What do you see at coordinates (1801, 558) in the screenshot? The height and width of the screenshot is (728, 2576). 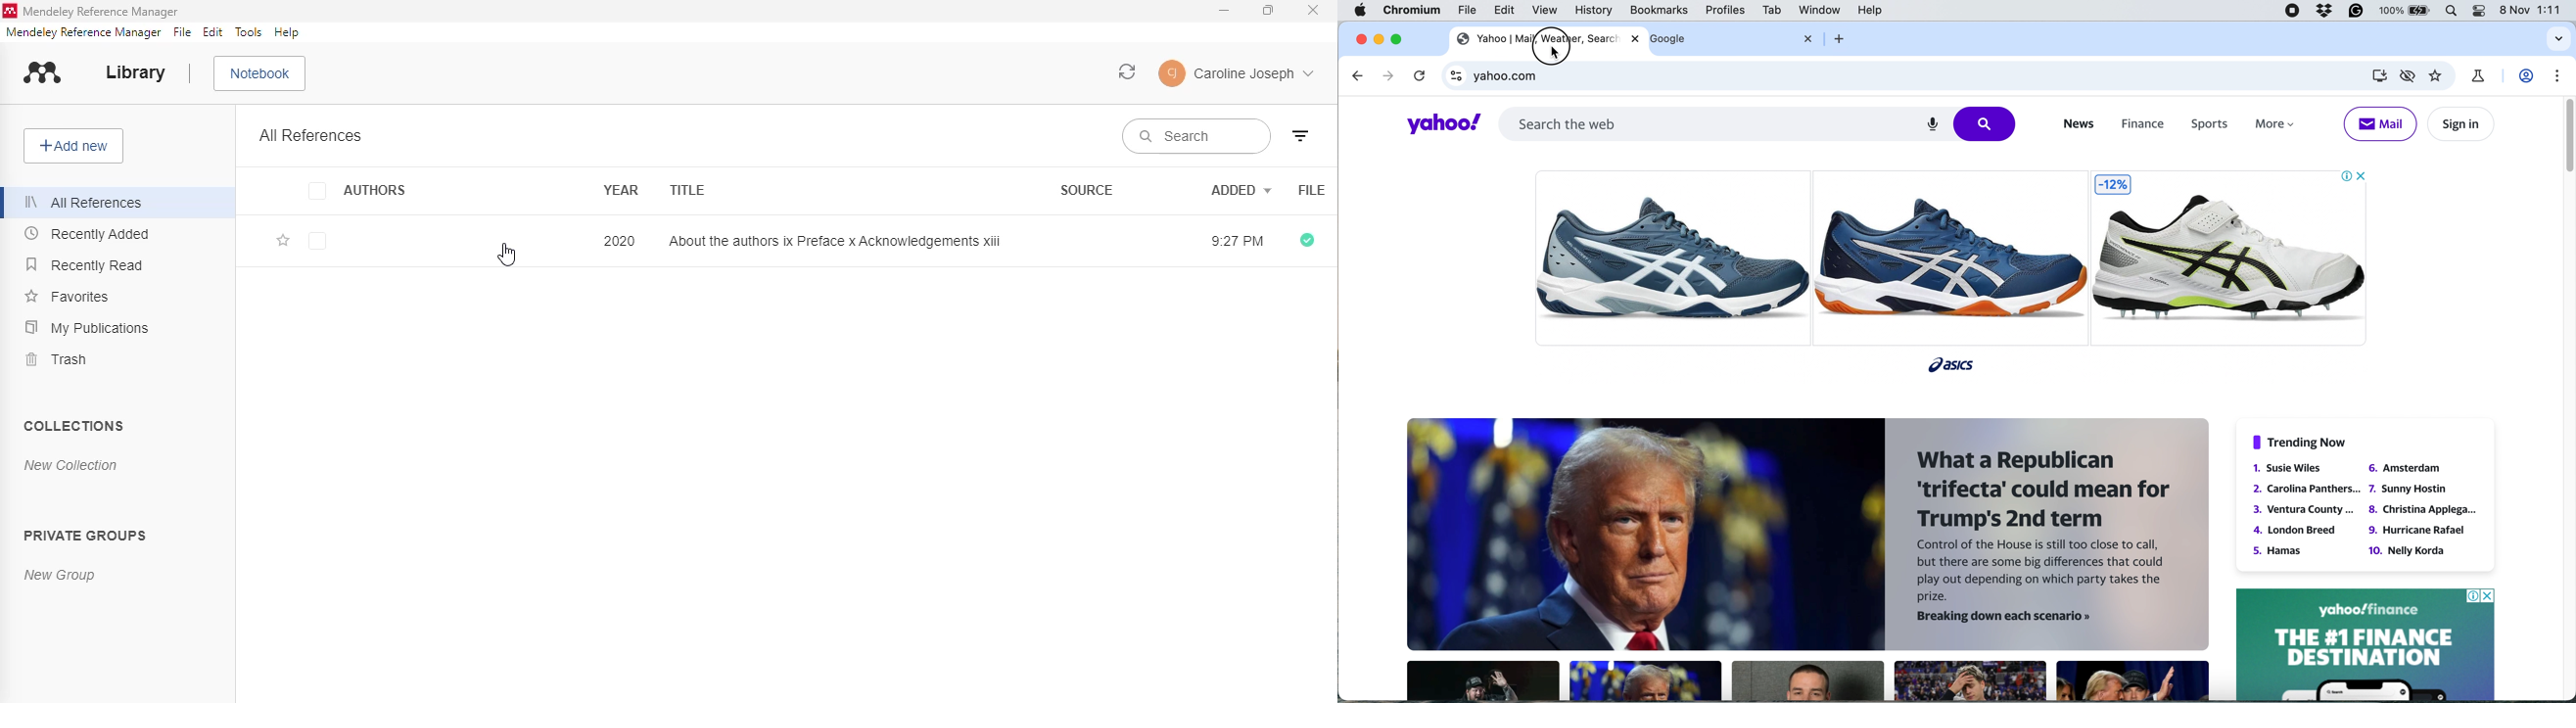 I see `BB. a
| - >» 5 ZIPALA :
= 3 . What a Republican
= 5» » Ygpat 1
» a trifecta’ could mean for
| 4 ’ ¥
g » baa Trump's 2nd term
» rg AF Control of the House is still too close to call,
} te but there are some big differences that could
. A —y play out depending on which party takes the
“ k prize.
Hy. - Breaking down each scenario »` at bounding box center [1801, 558].